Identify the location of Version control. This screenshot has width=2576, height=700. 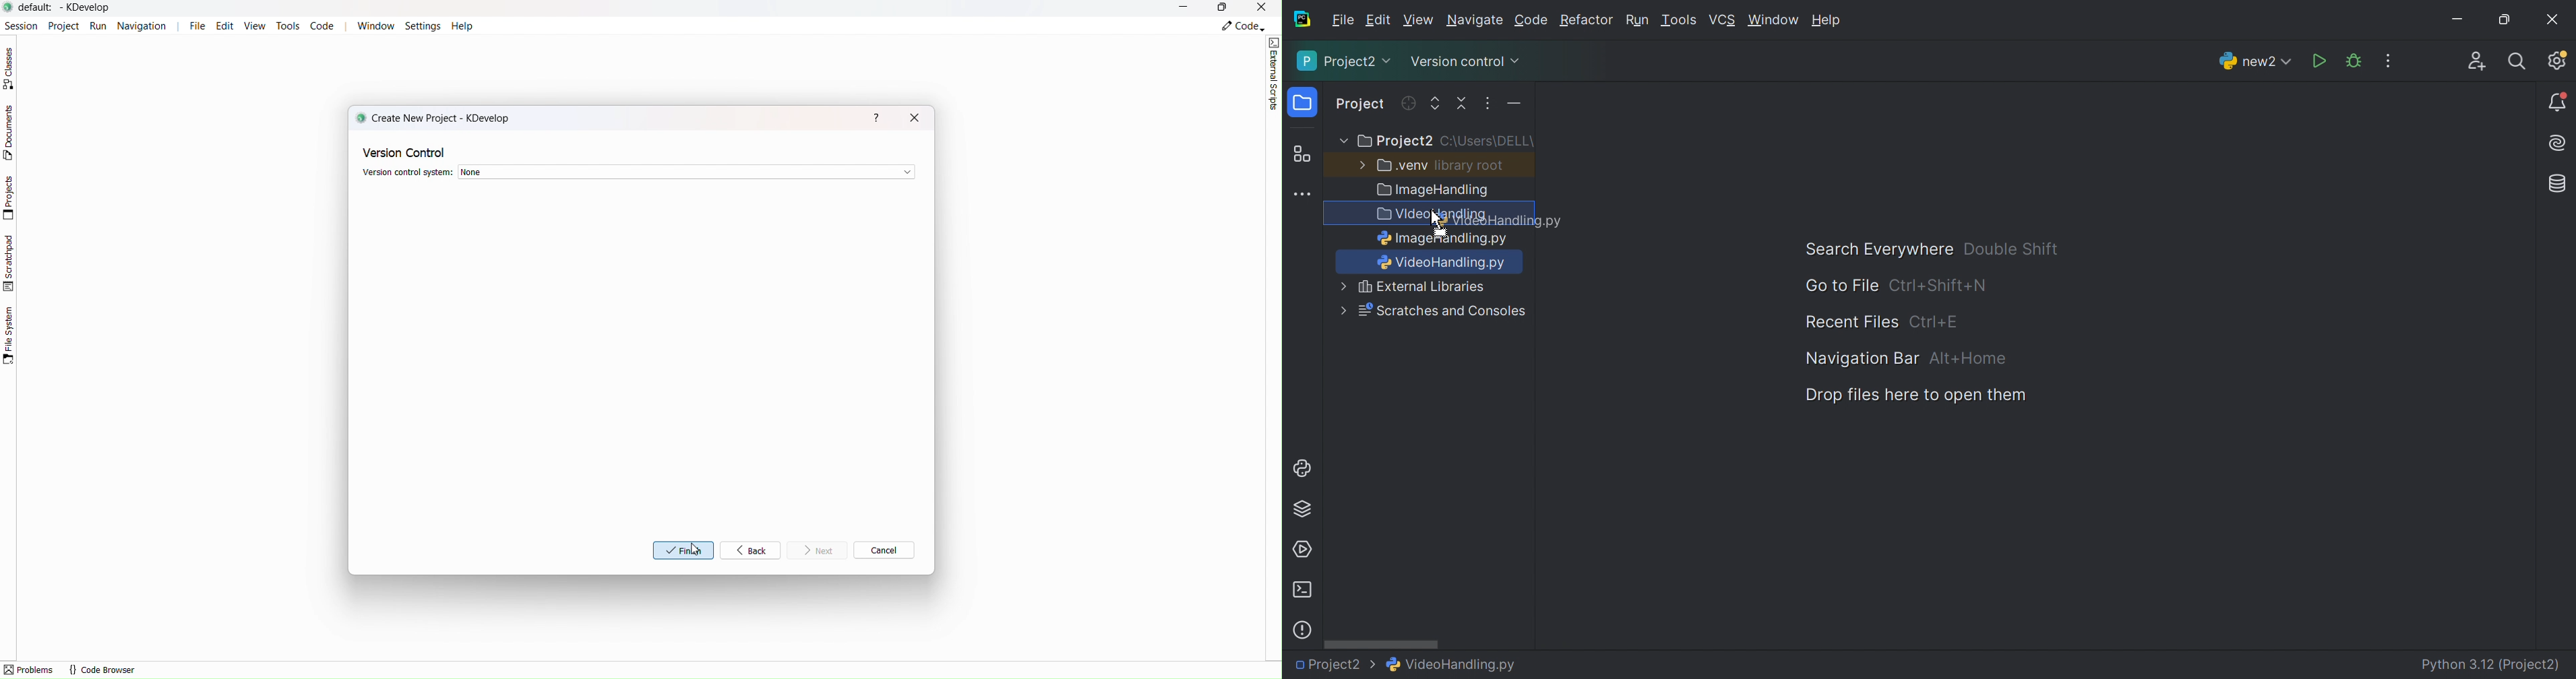
(1464, 64).